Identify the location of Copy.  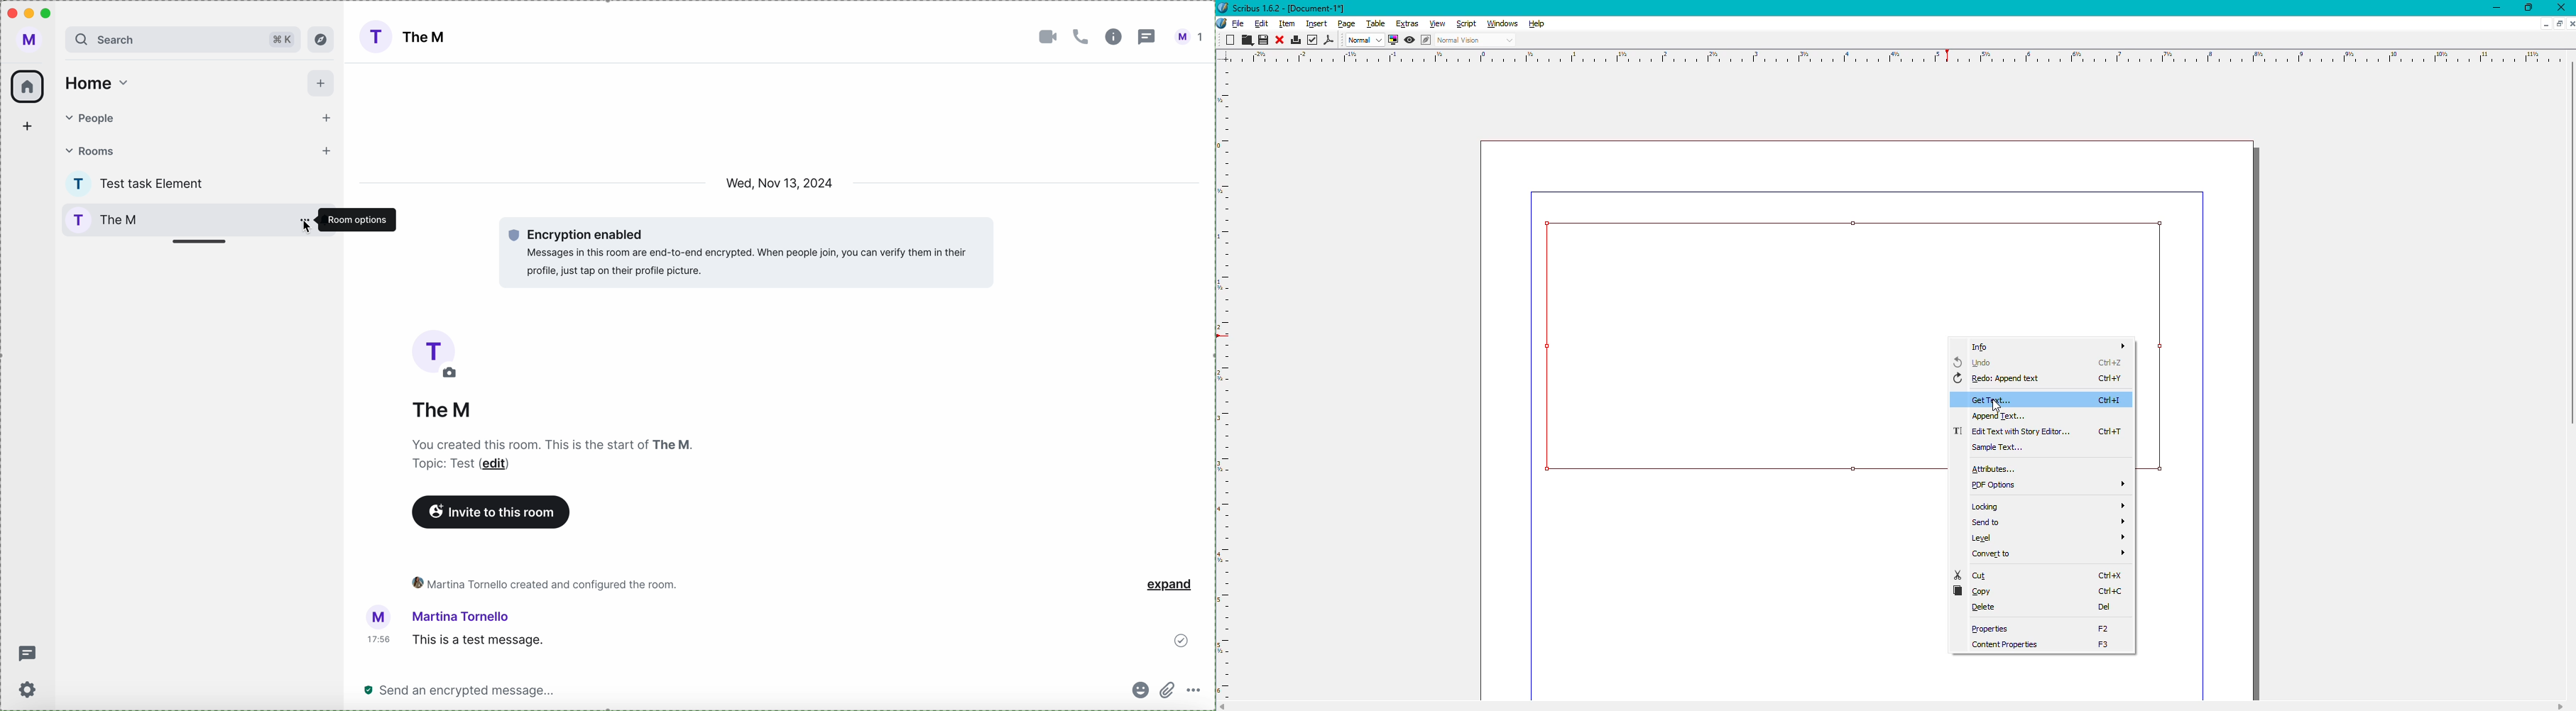
(2041, 593).